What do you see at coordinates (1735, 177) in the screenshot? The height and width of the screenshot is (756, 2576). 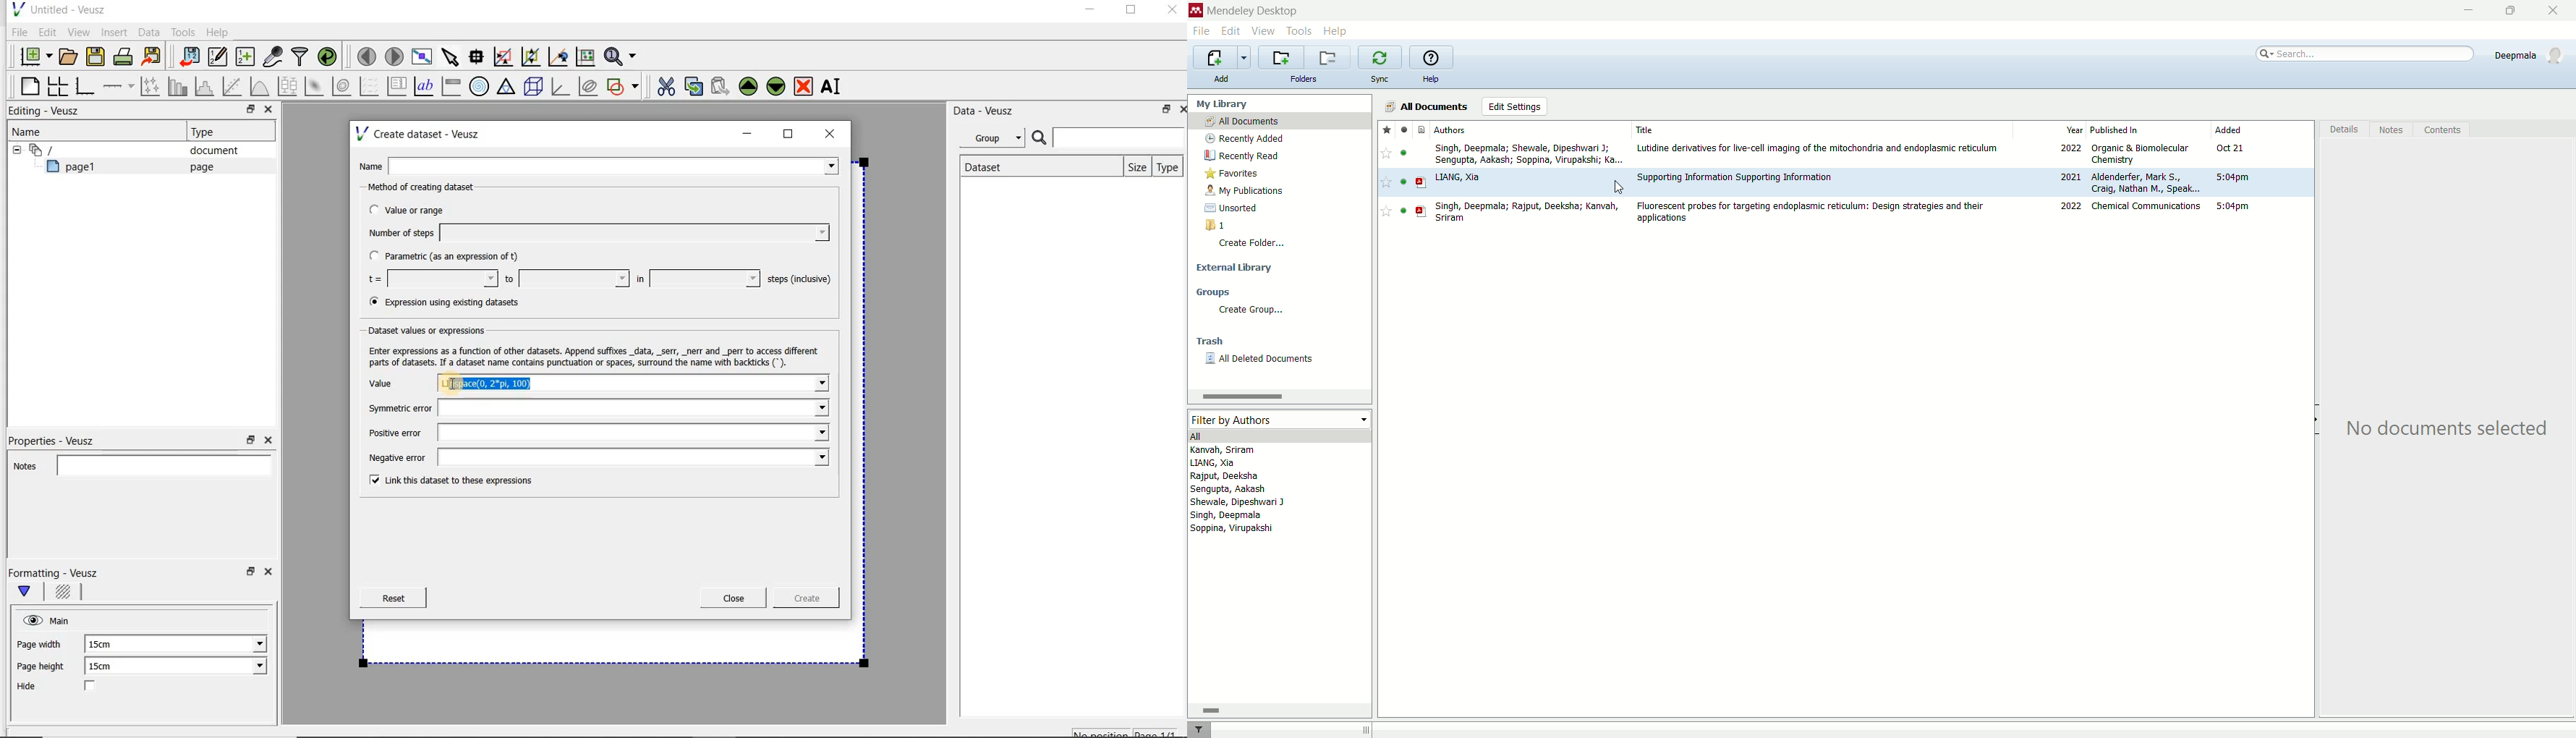 I see `Supporting Information Supporting Information` at bounding box center [1735, 177].